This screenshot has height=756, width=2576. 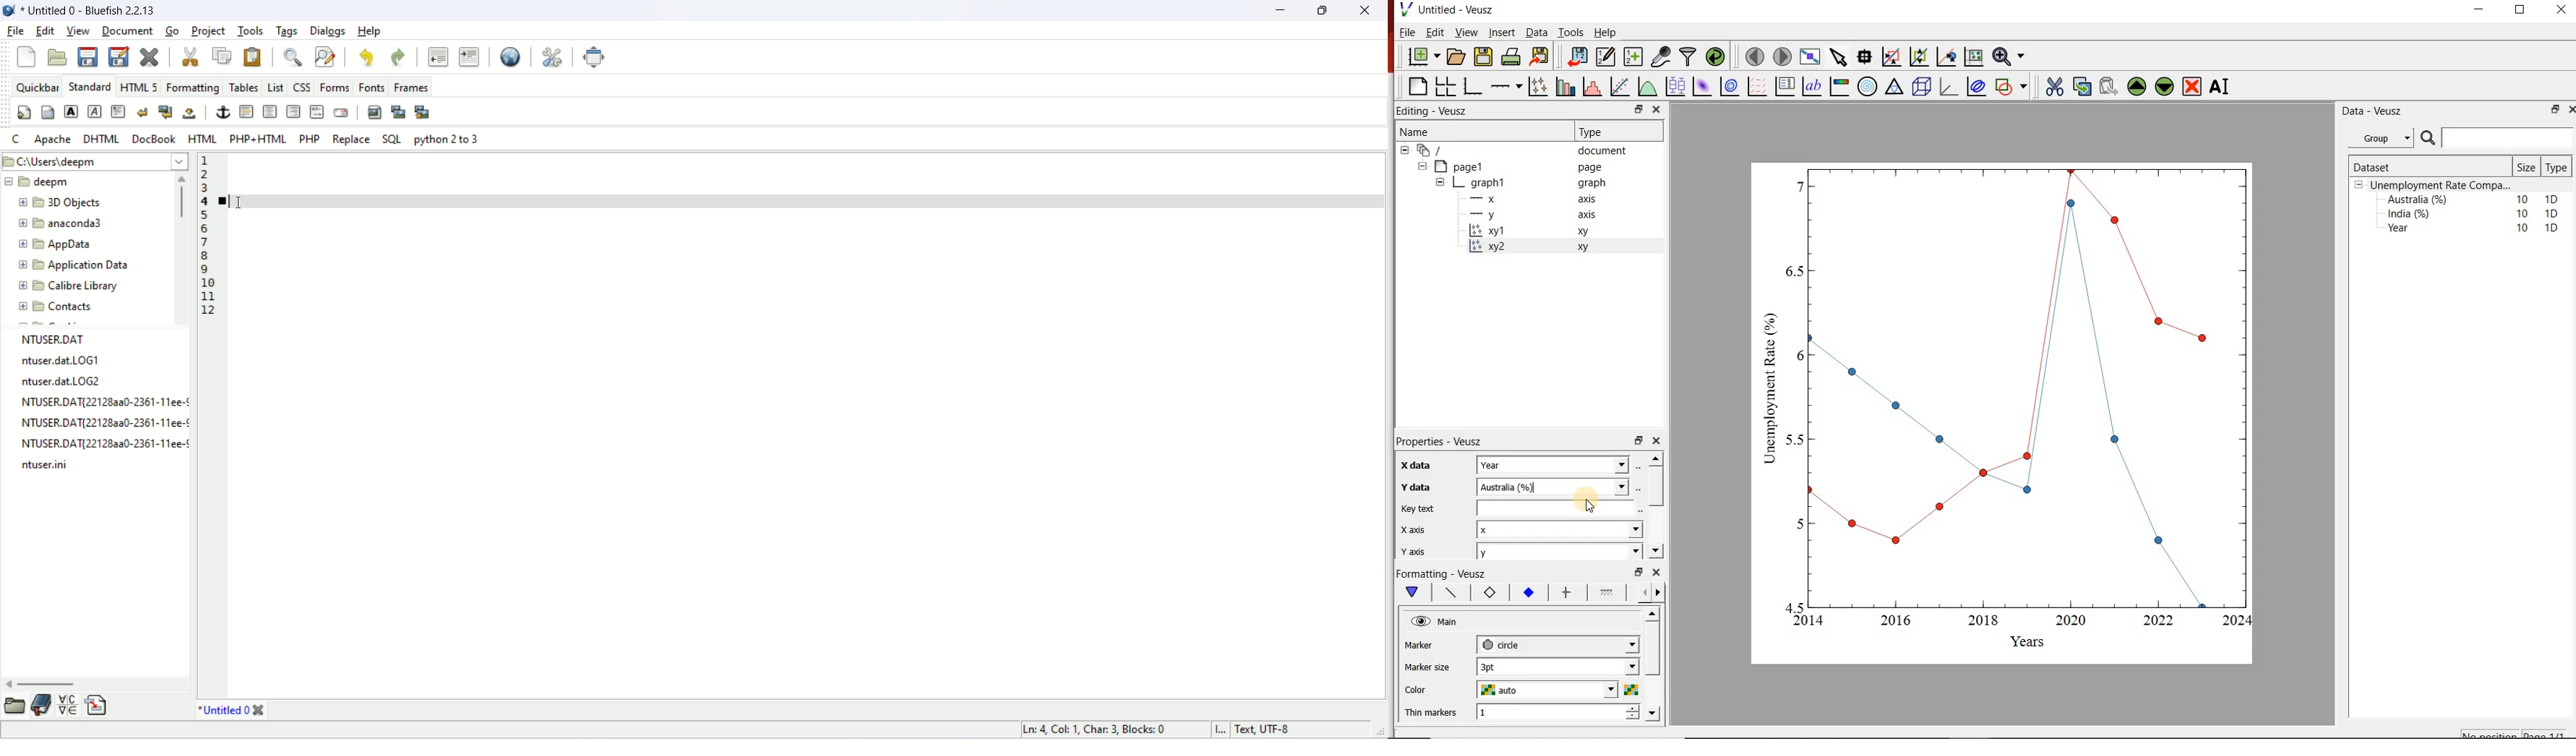 What do you see at coordinates (470, 56) in the screenshot?
I see `indent` at bounding box center [470, 56].